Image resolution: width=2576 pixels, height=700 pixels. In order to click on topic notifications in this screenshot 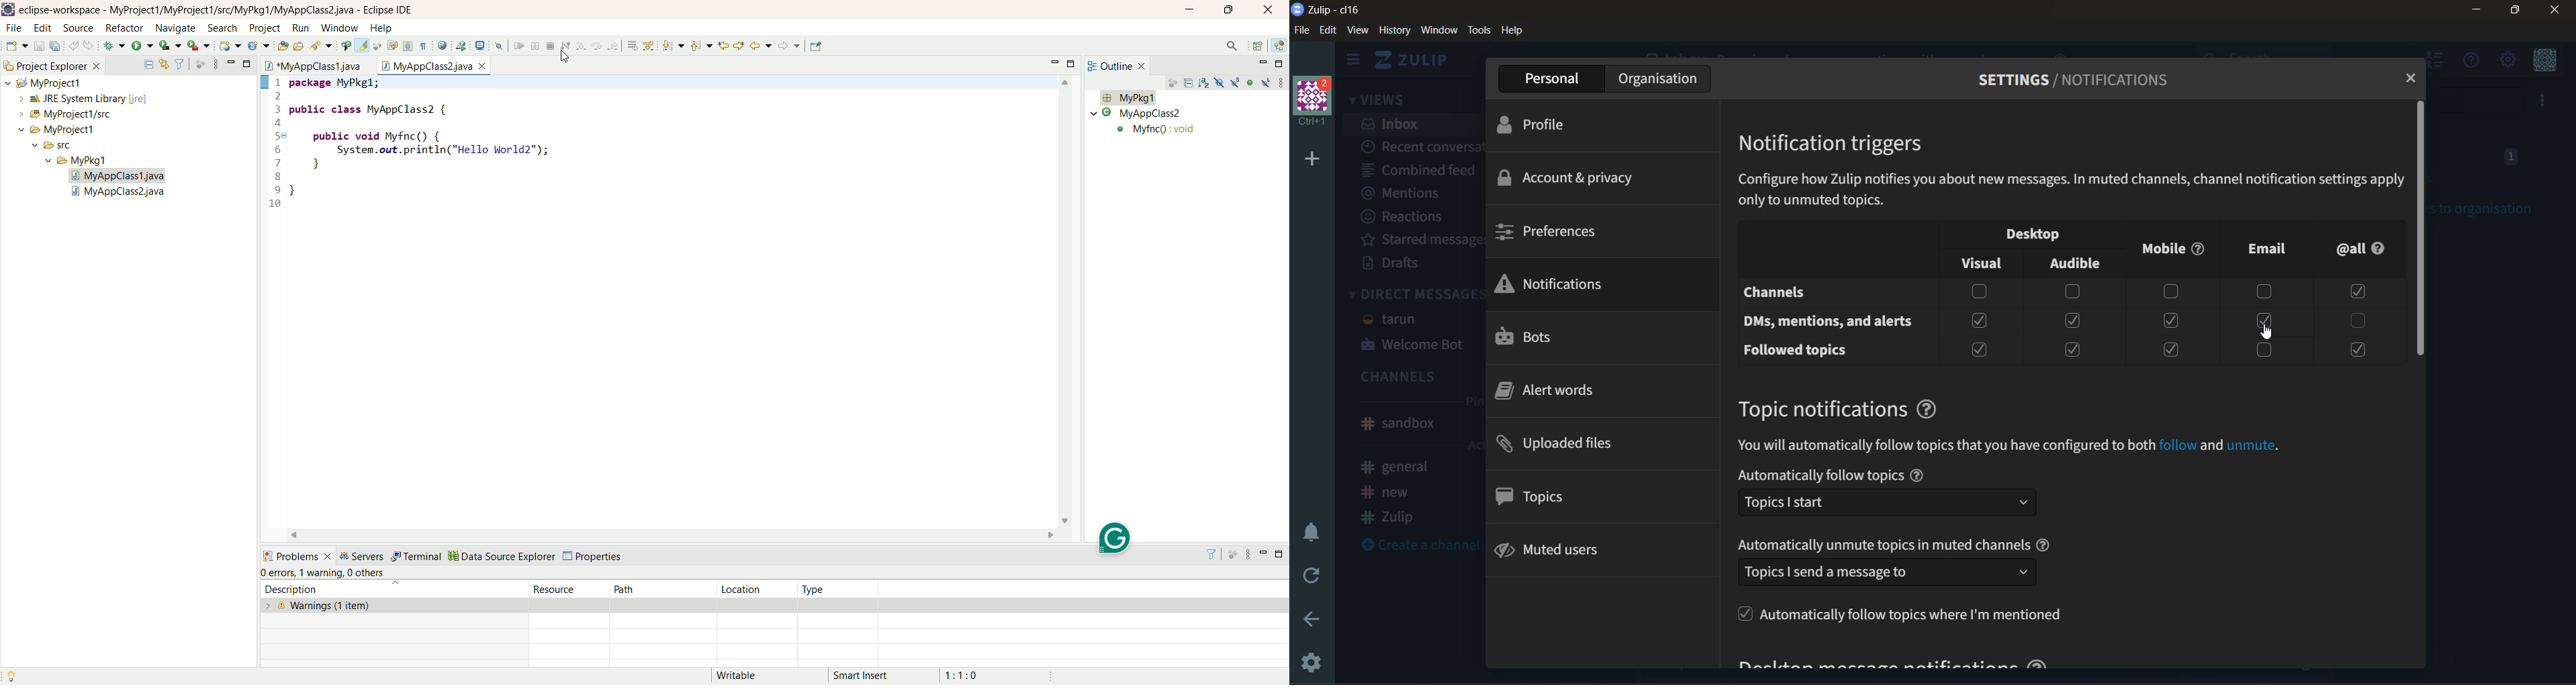, I will do `click(1852, 406)`.